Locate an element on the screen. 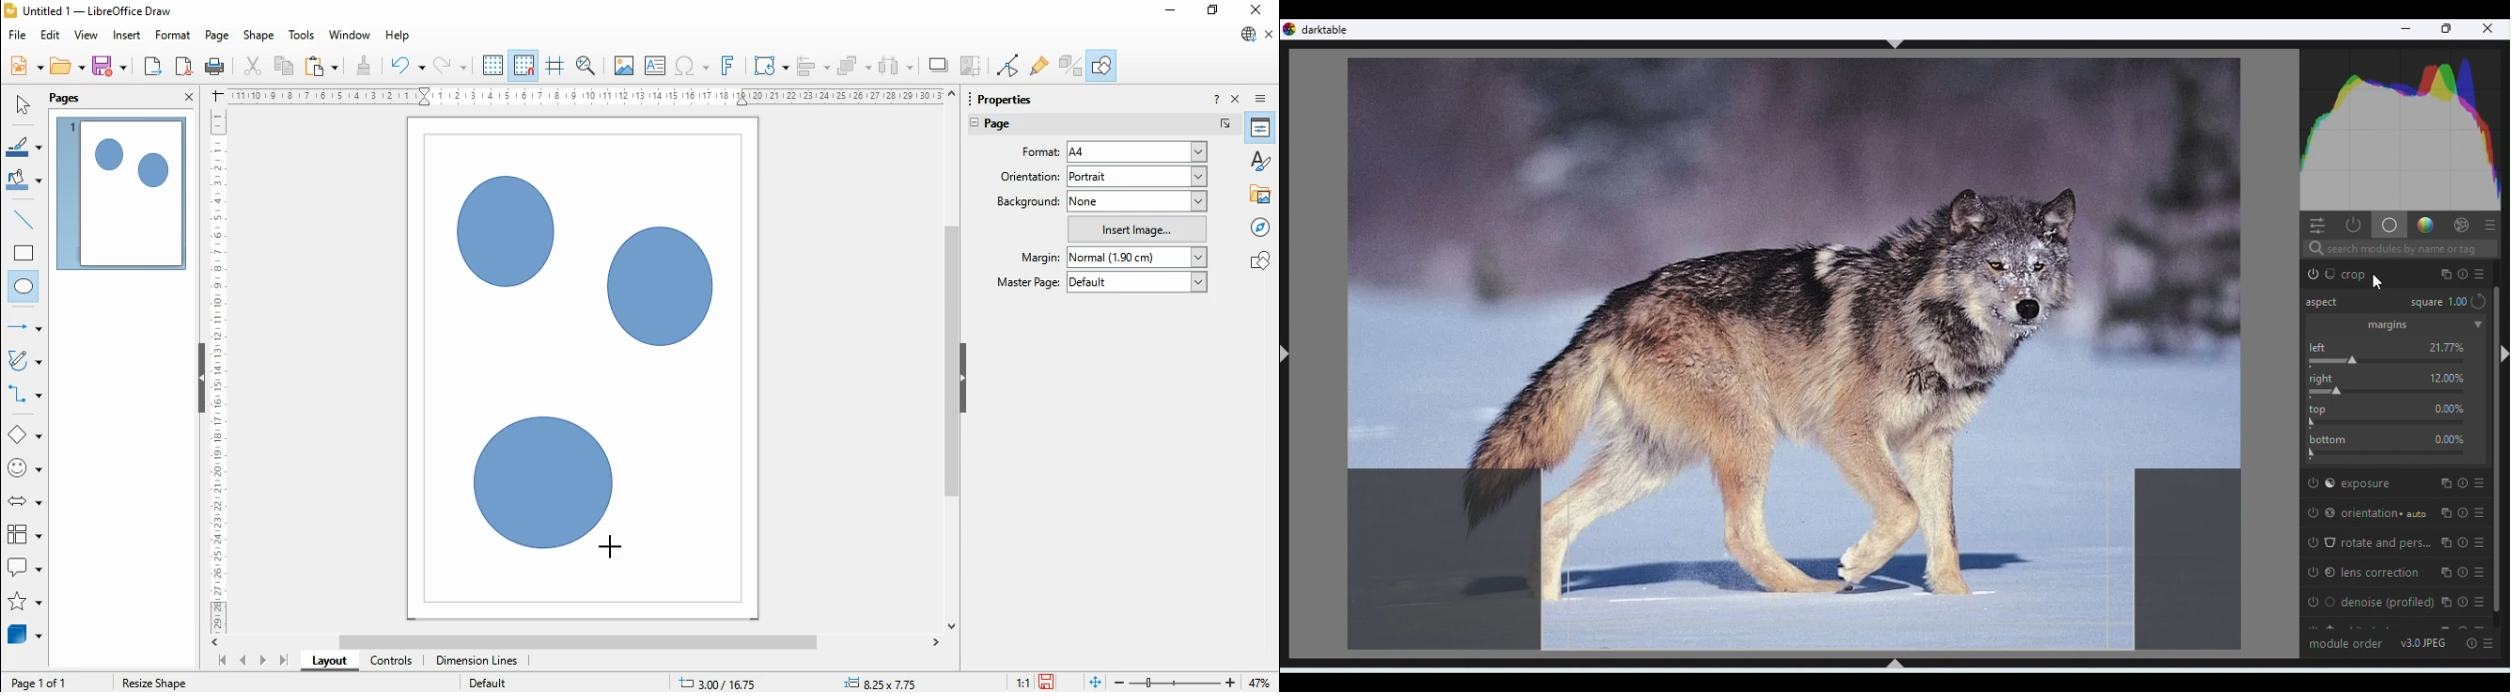 Image resolution: width=2520 pixels, height=700 pixels. master page is located at coordinates (1030, 281).